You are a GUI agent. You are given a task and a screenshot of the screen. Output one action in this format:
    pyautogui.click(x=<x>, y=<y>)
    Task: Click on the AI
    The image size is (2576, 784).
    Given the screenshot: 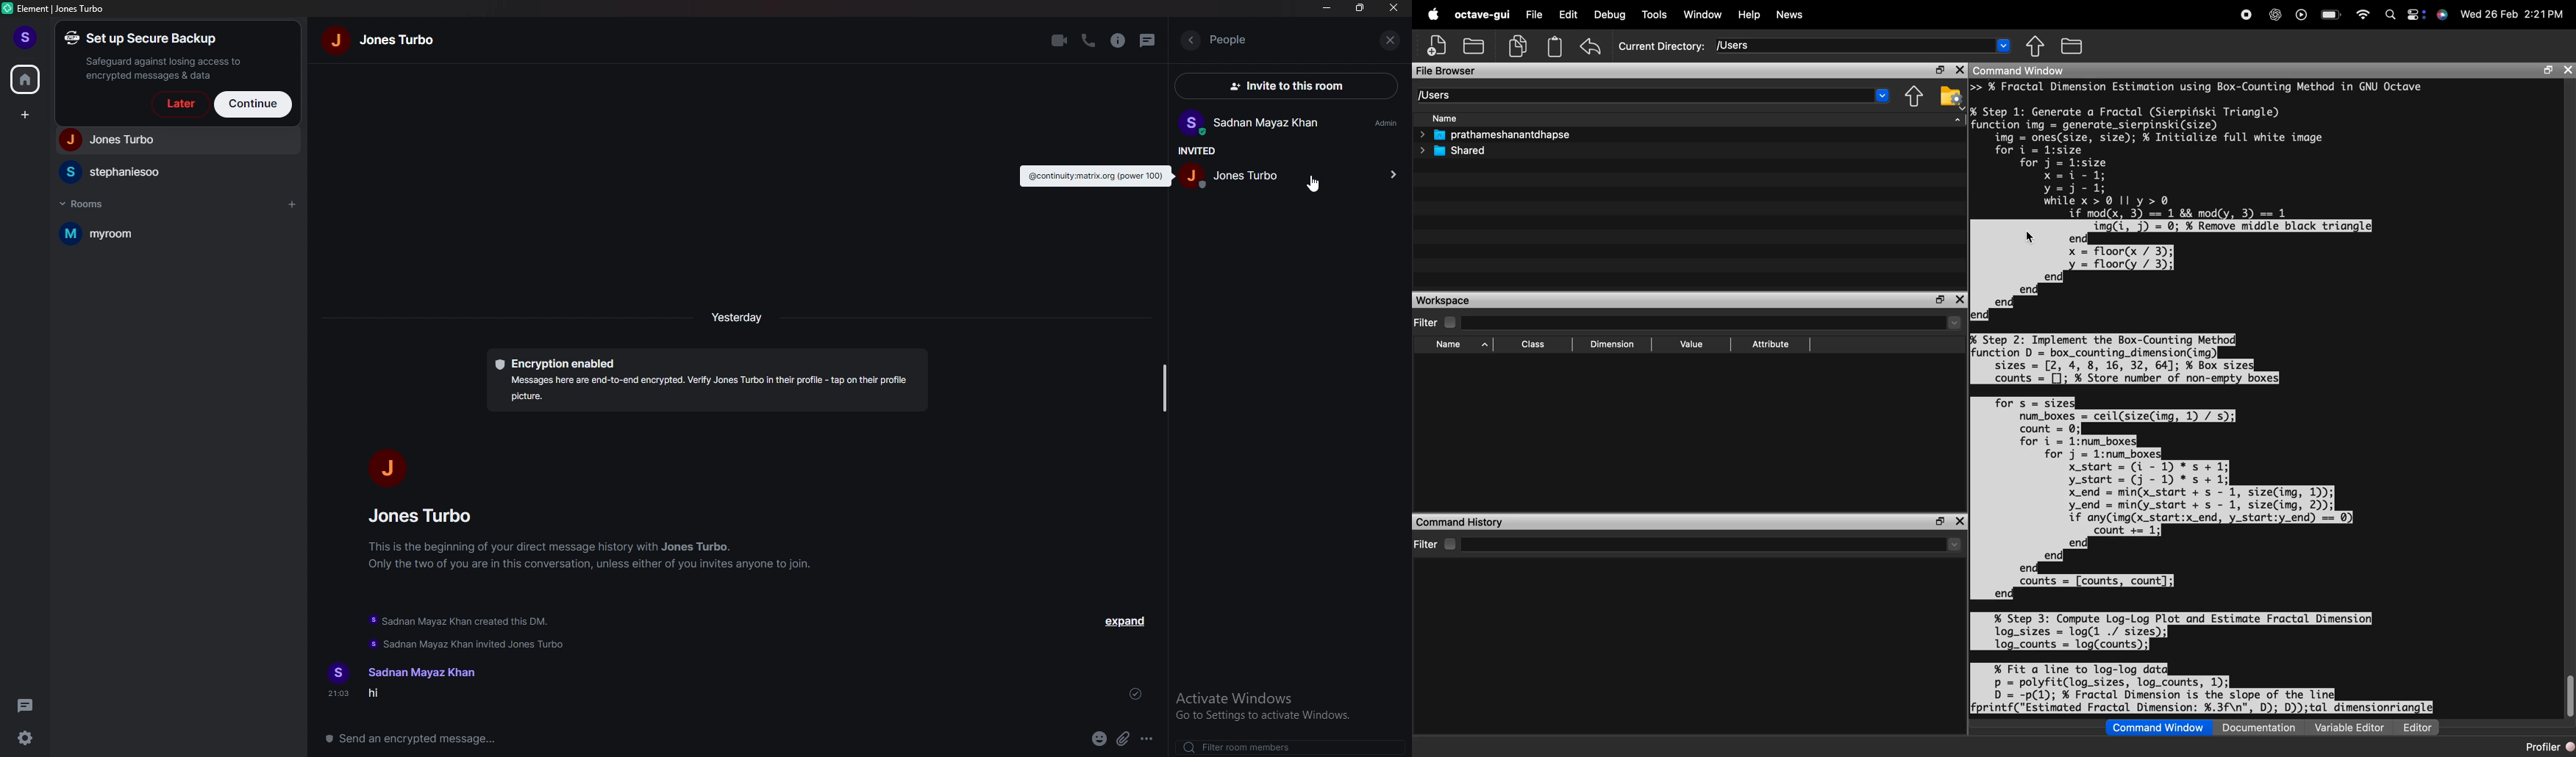 What is the action you would take?
    pyautogui.click(x=2278, y=15)
    